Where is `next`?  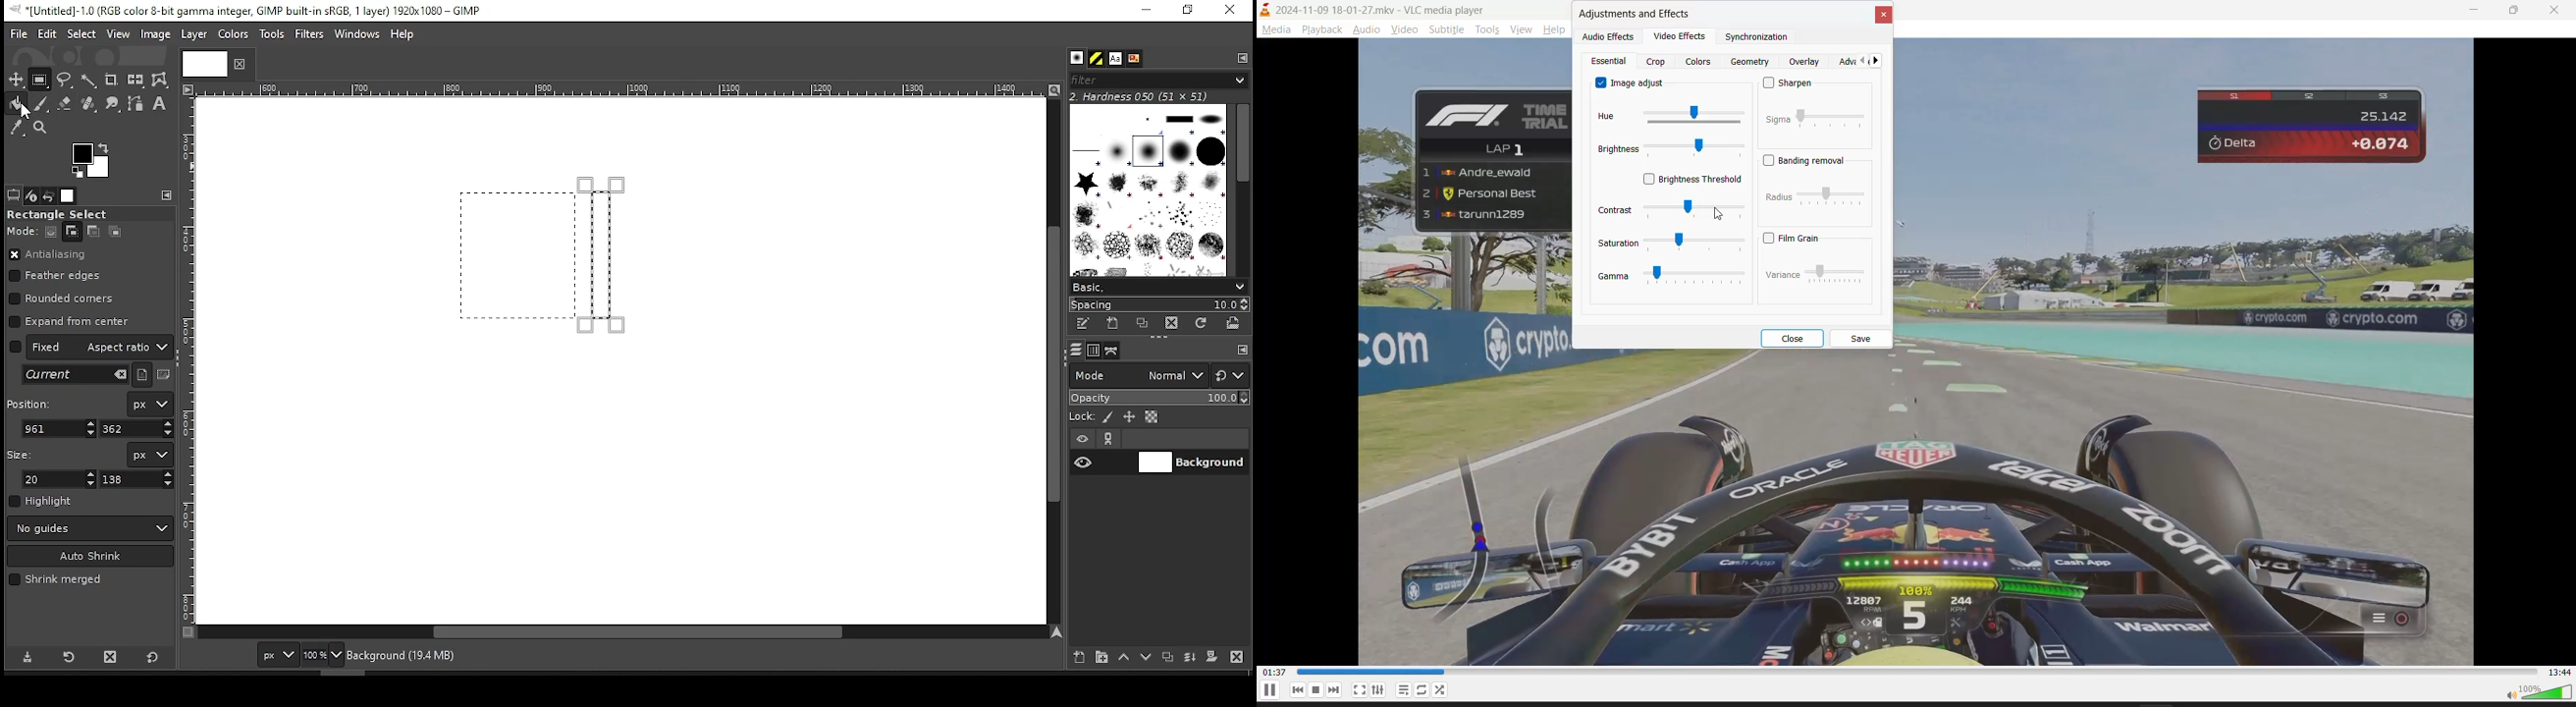 next is located at coordinates (1880, 60).